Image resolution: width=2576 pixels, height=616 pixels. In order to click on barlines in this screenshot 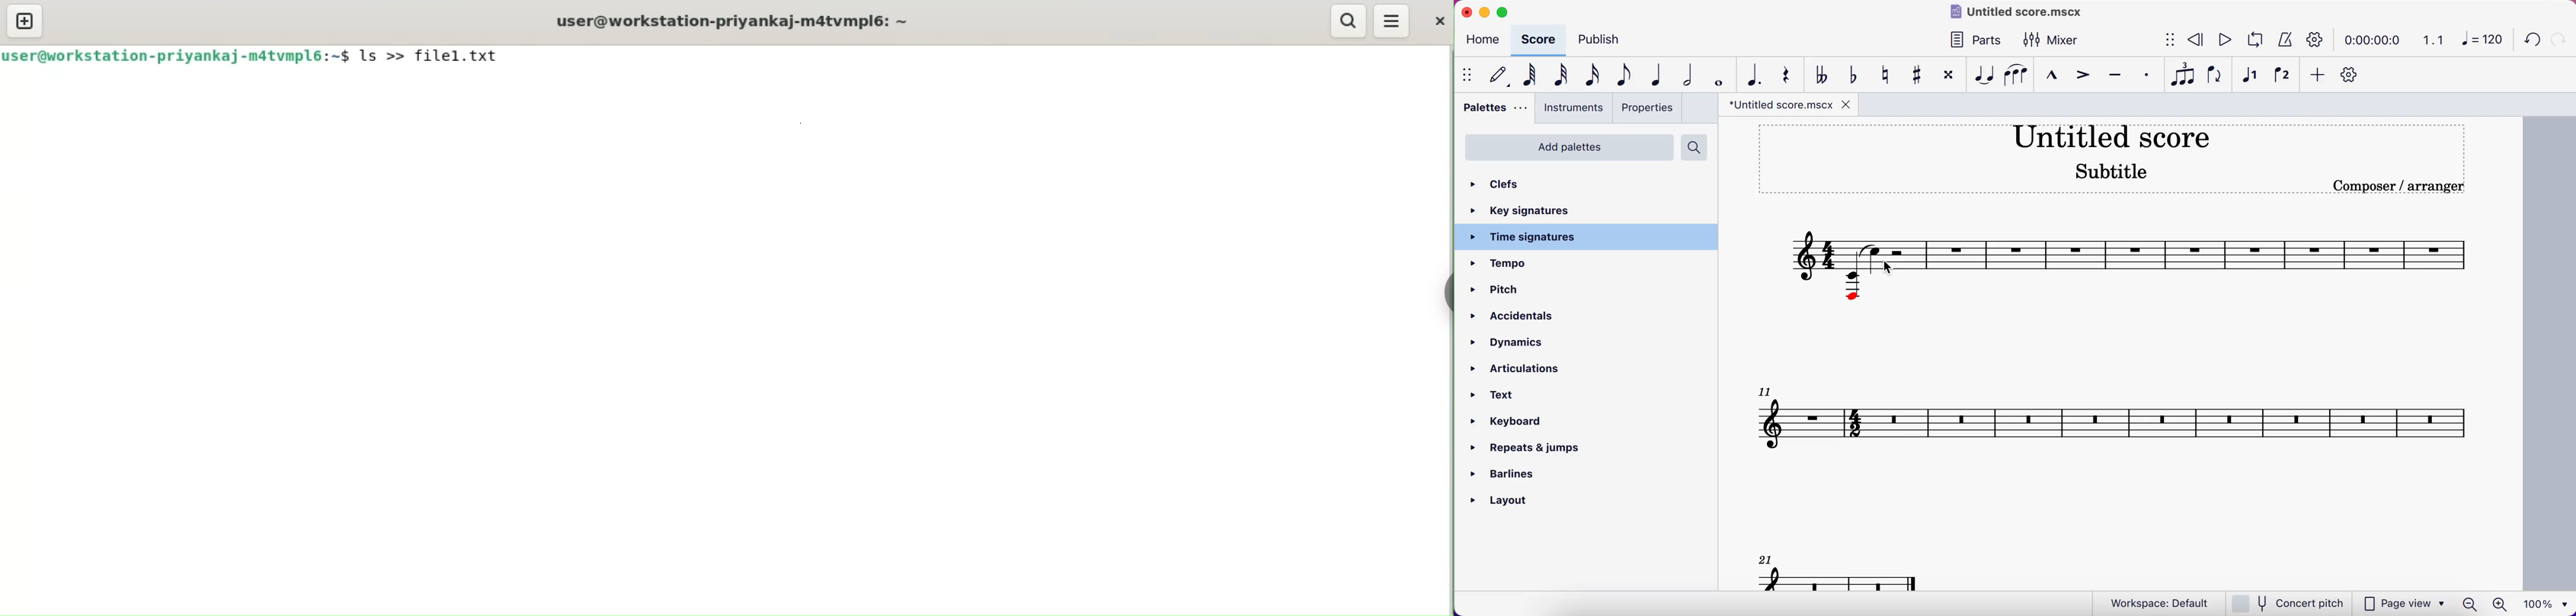, I will do `click(1518, 476)`.